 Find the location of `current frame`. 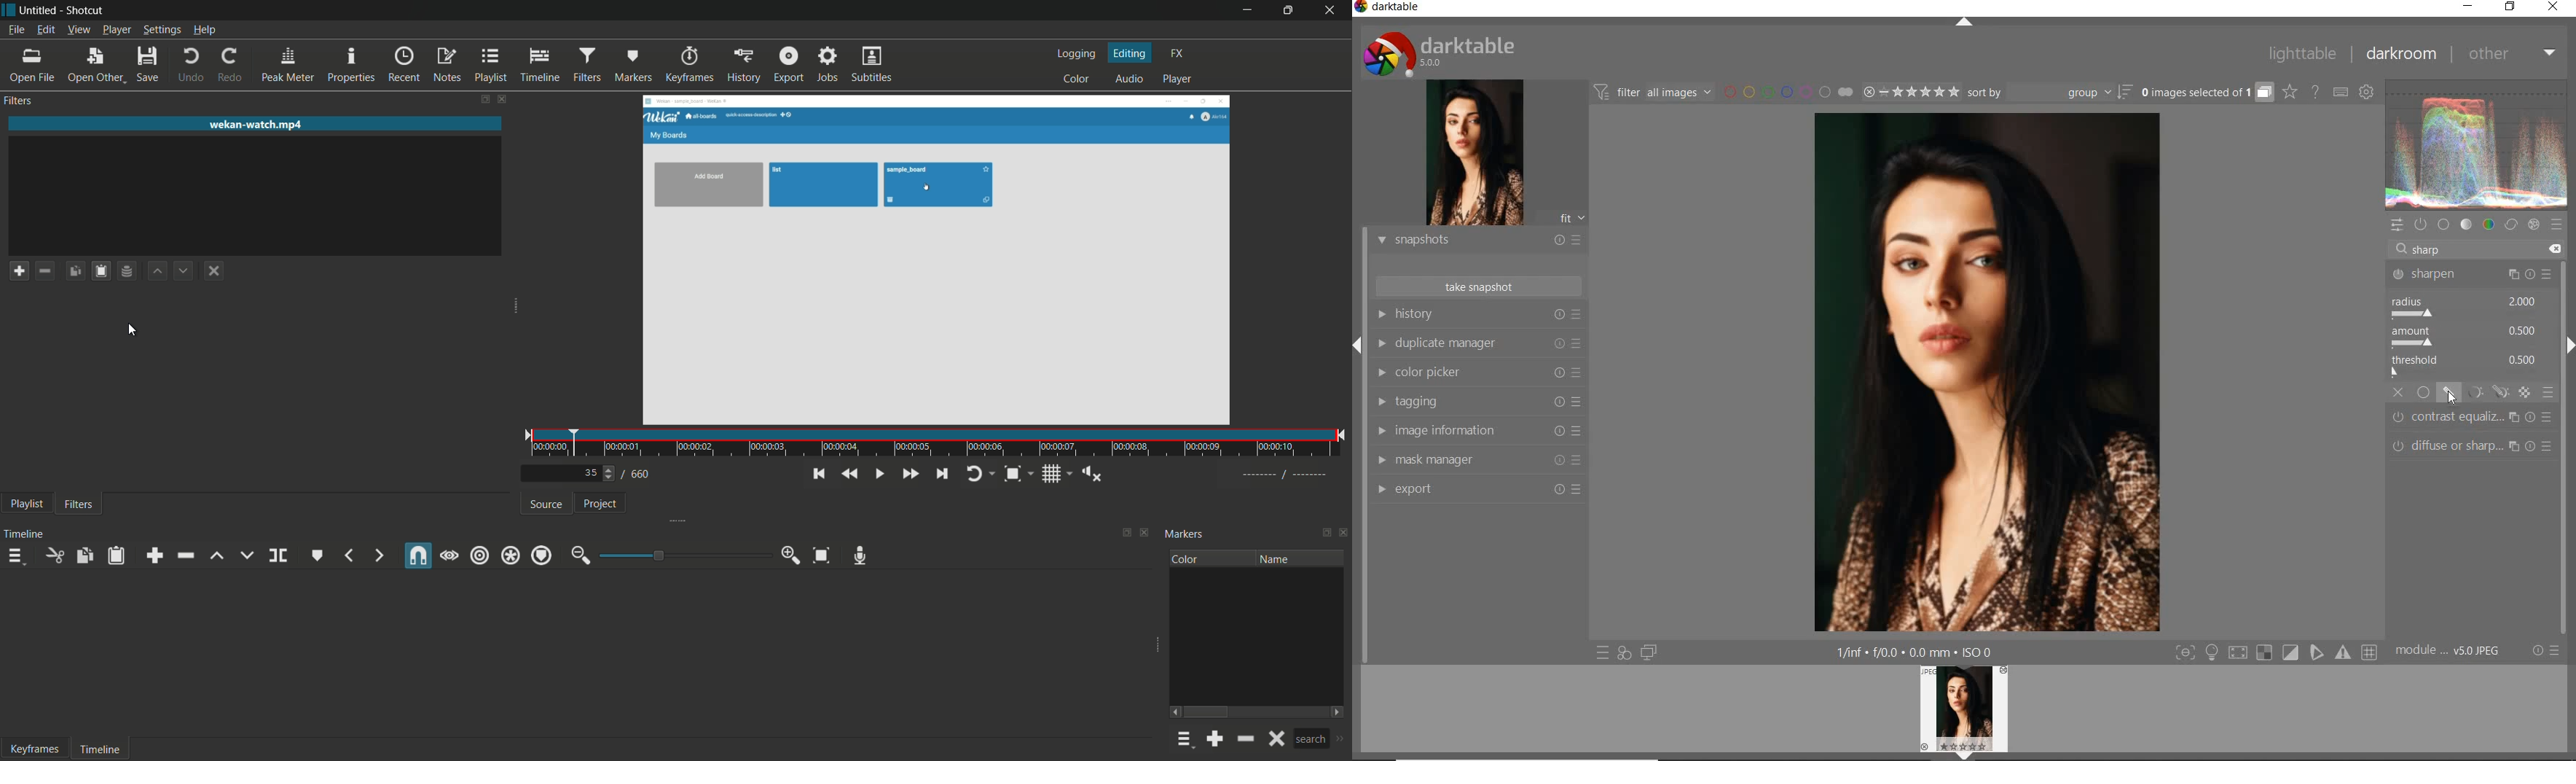

current frame is located at coordinates (593, 474).